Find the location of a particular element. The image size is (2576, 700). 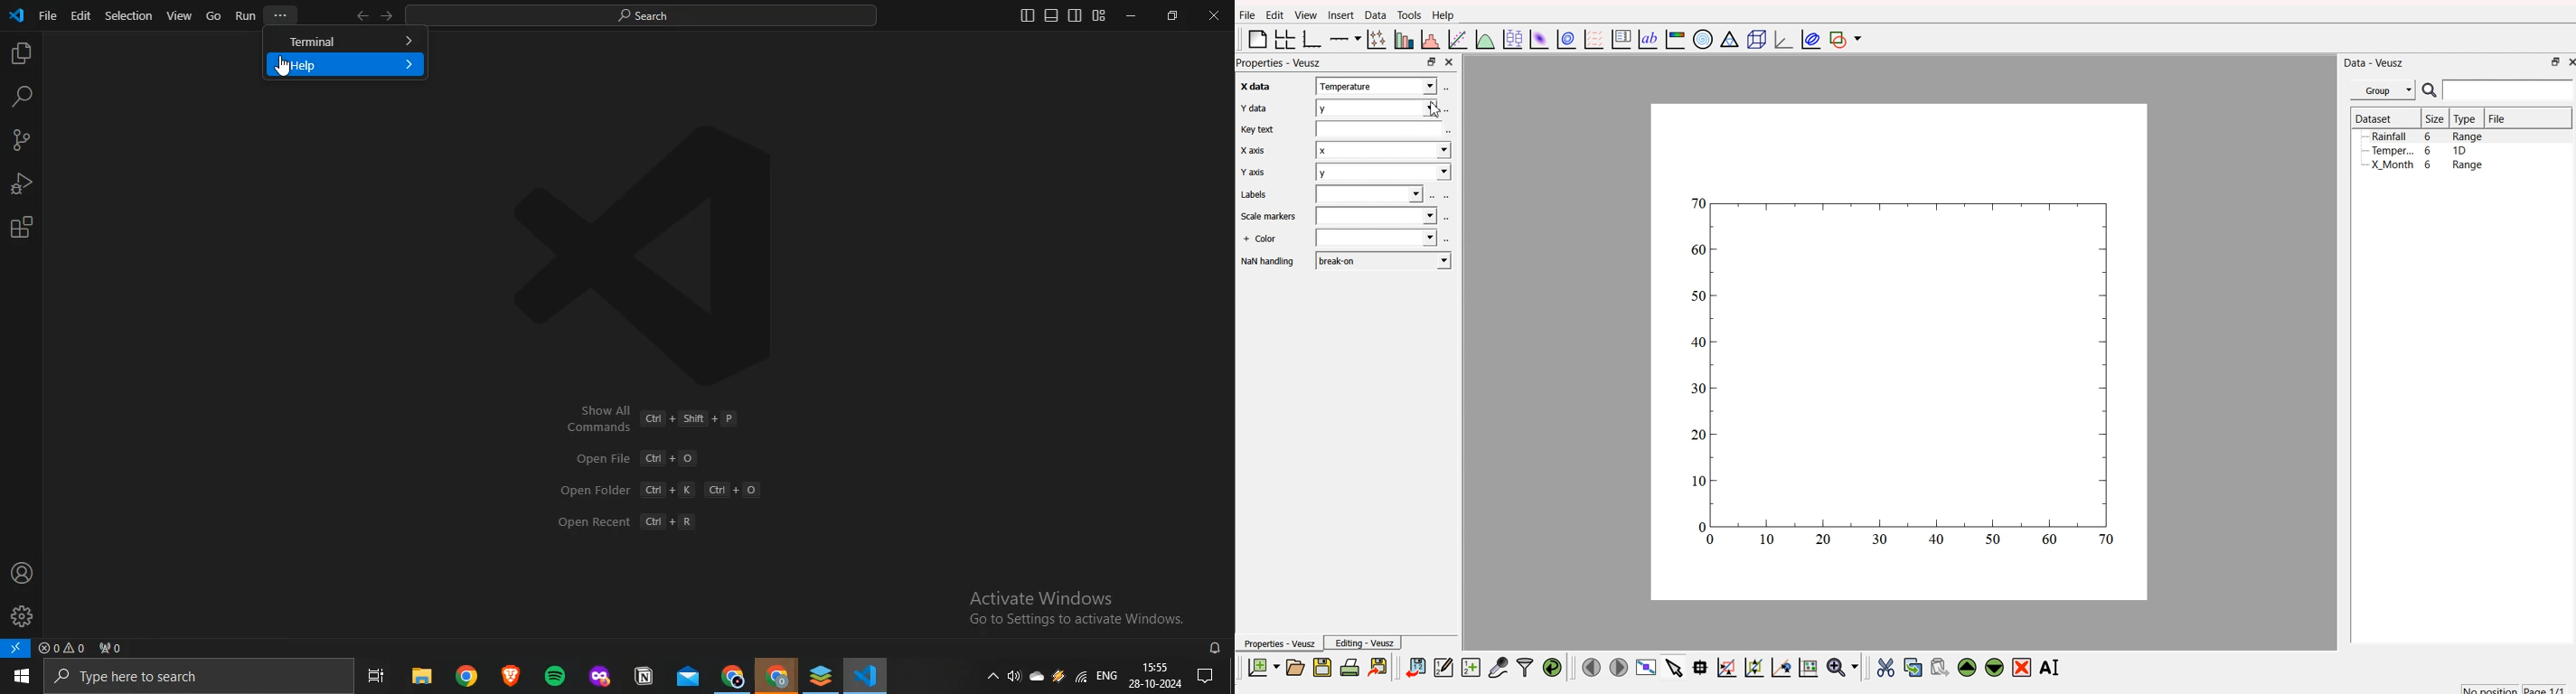

go is located at coordinates (214, 15).